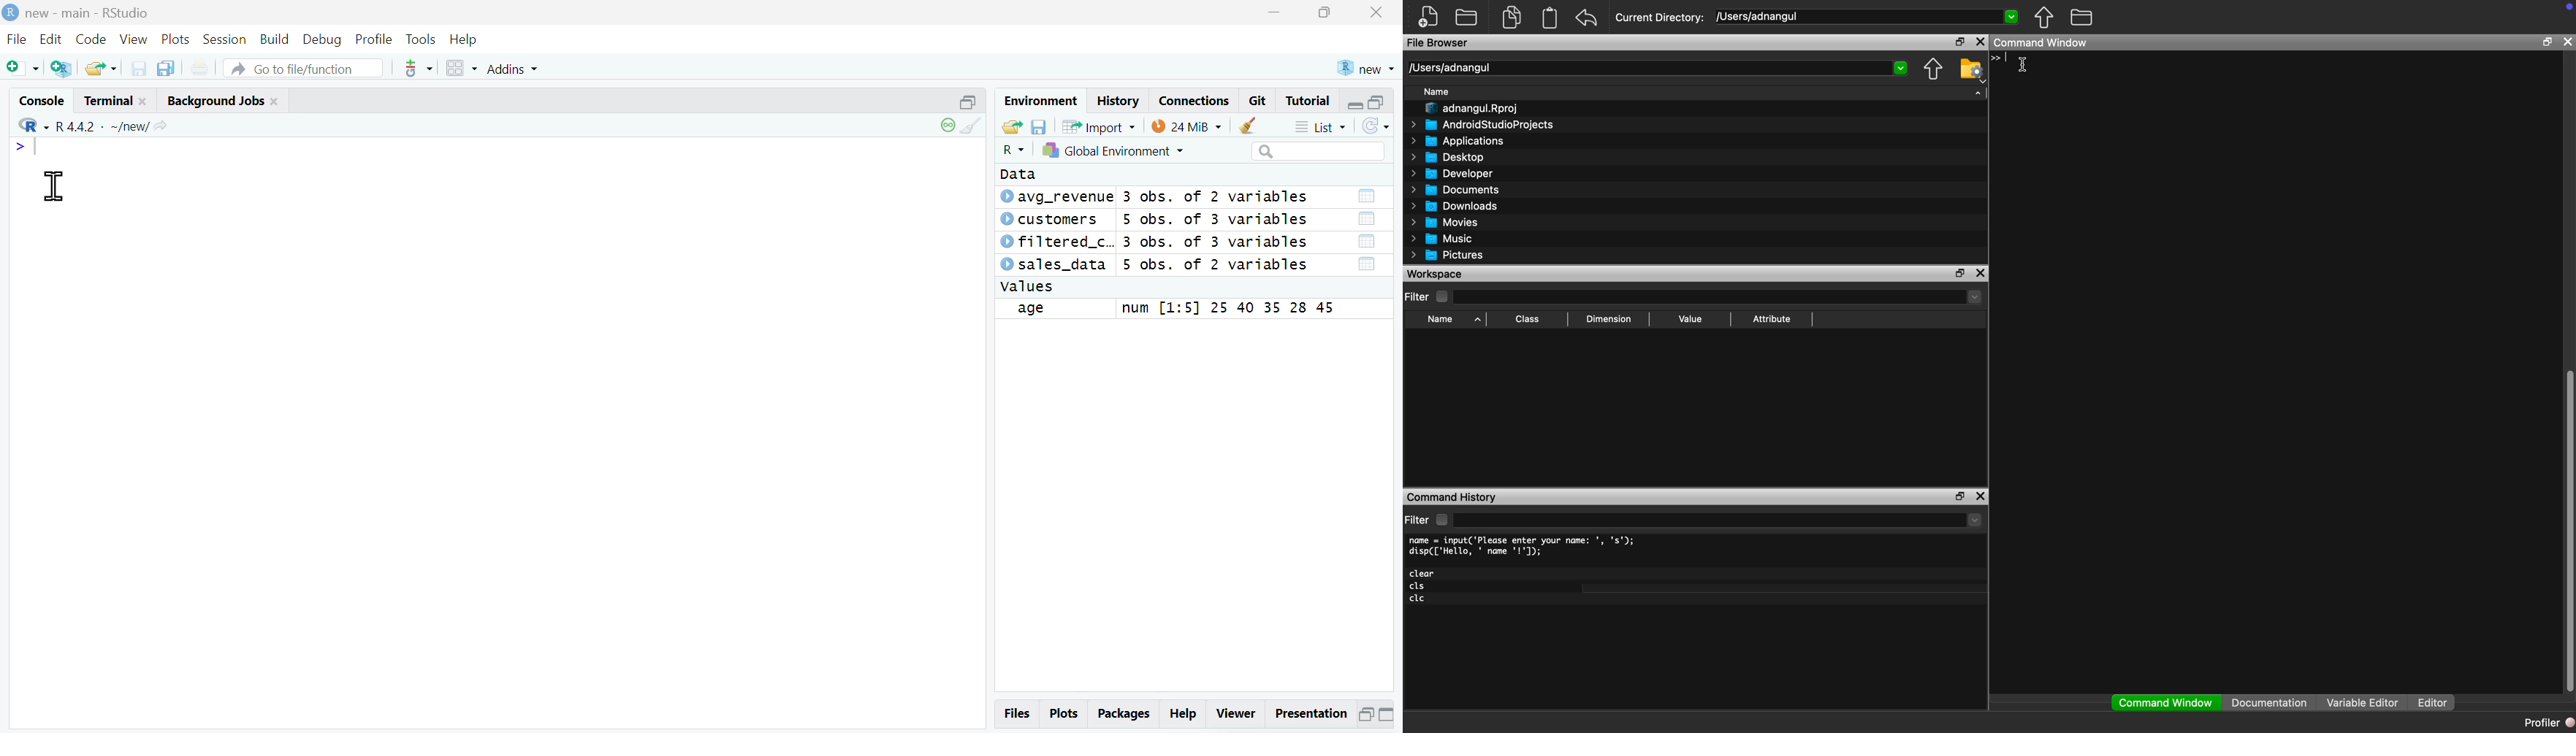  I want to click on R 4.4.2 . ~/new/, so click(113, 126).